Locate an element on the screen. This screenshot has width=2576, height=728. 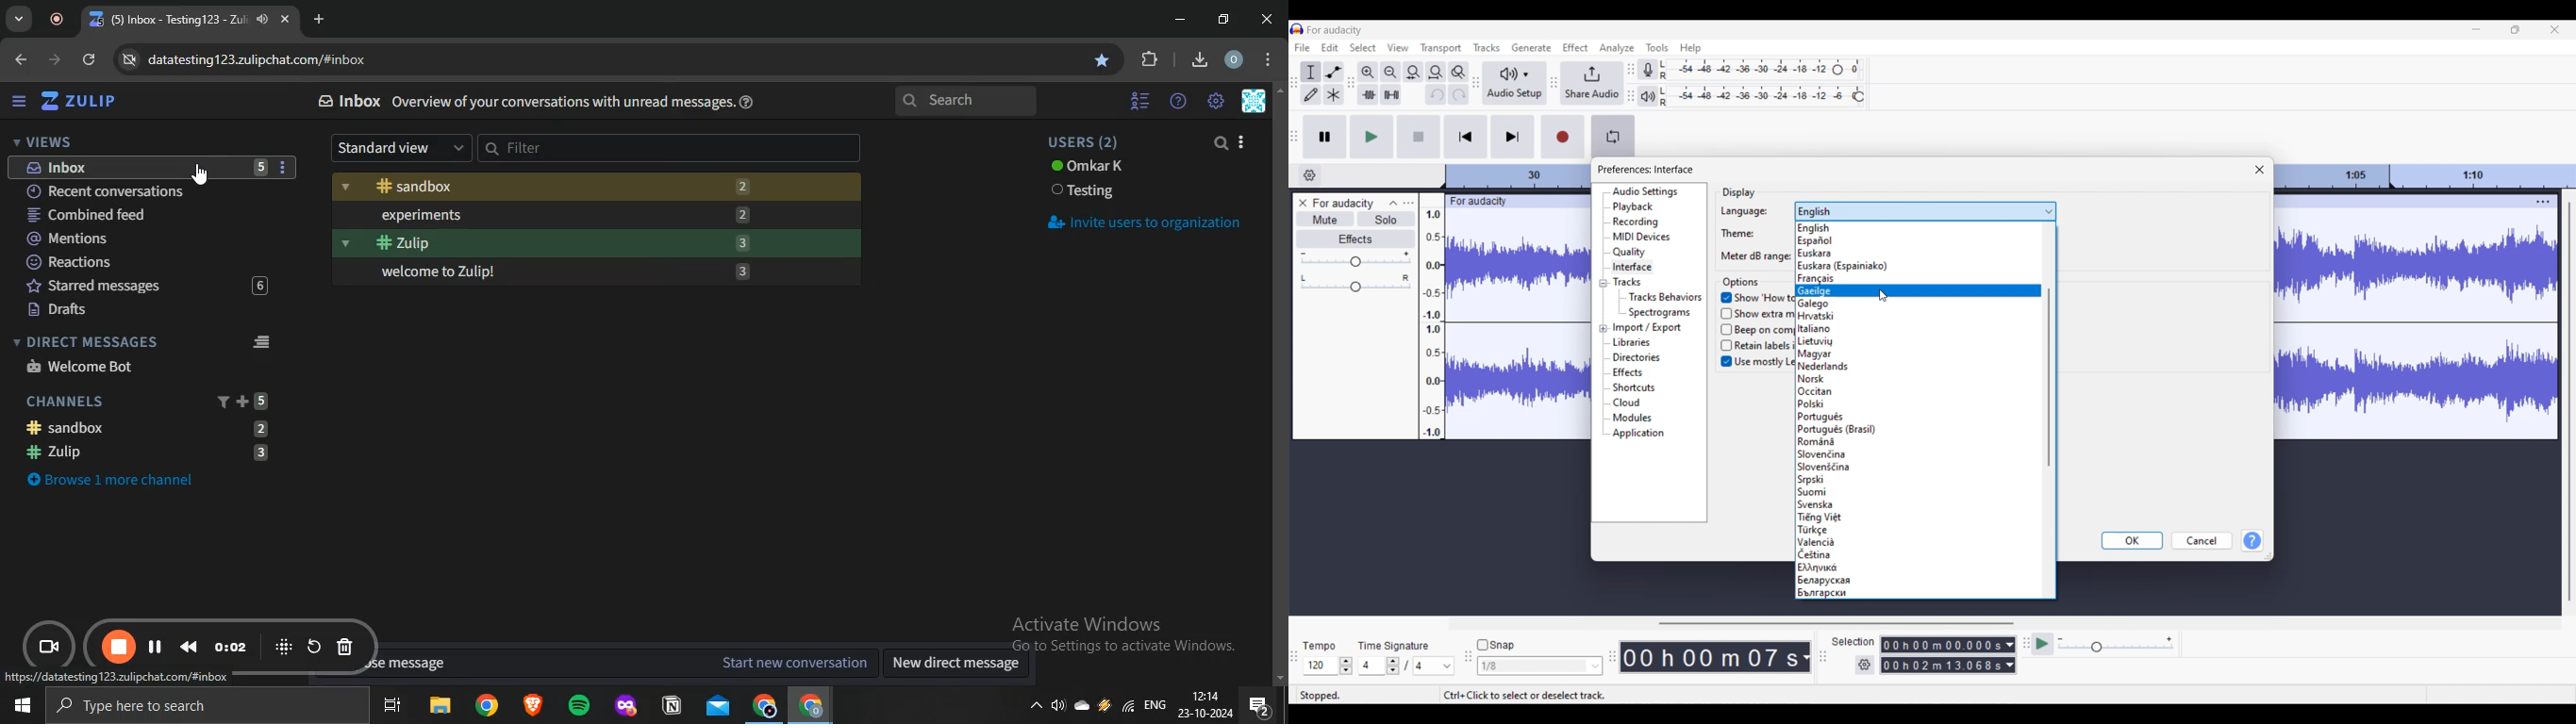
Francais is located at coordinates (1816, 278).